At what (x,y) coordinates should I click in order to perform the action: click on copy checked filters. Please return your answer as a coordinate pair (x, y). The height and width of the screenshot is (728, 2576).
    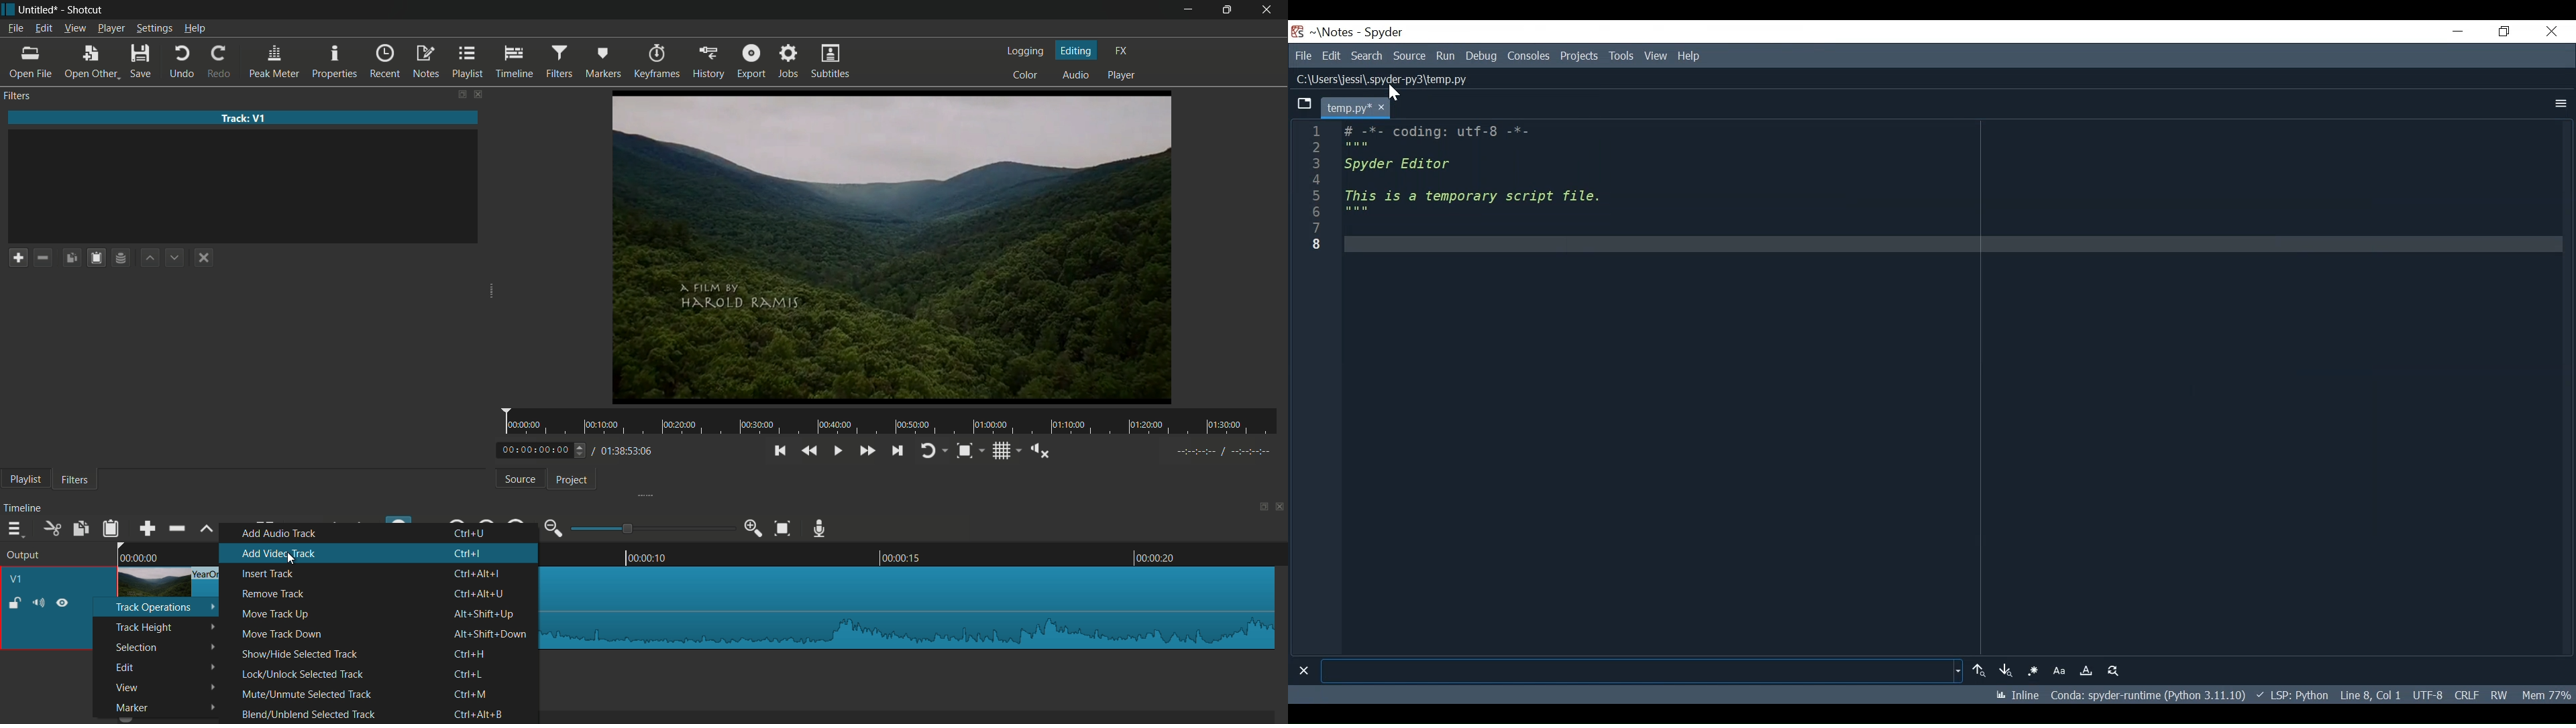
    Looking at the image, I should click on (73, 258).